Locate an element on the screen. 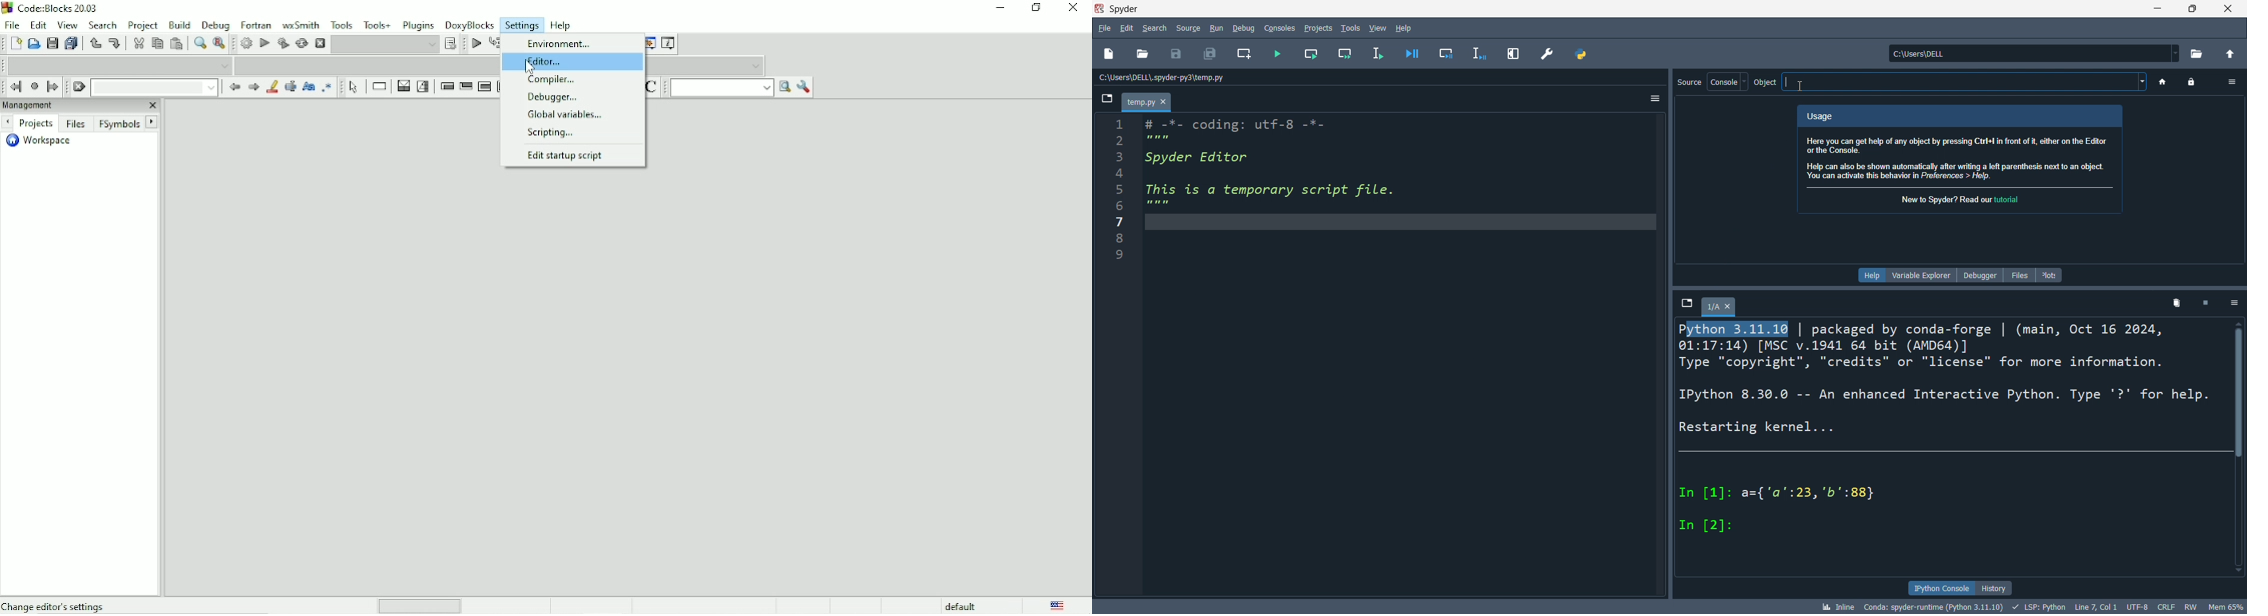 The height and width of the screenshot is (616, 2268). debug is located at coordinates (1246, 26).